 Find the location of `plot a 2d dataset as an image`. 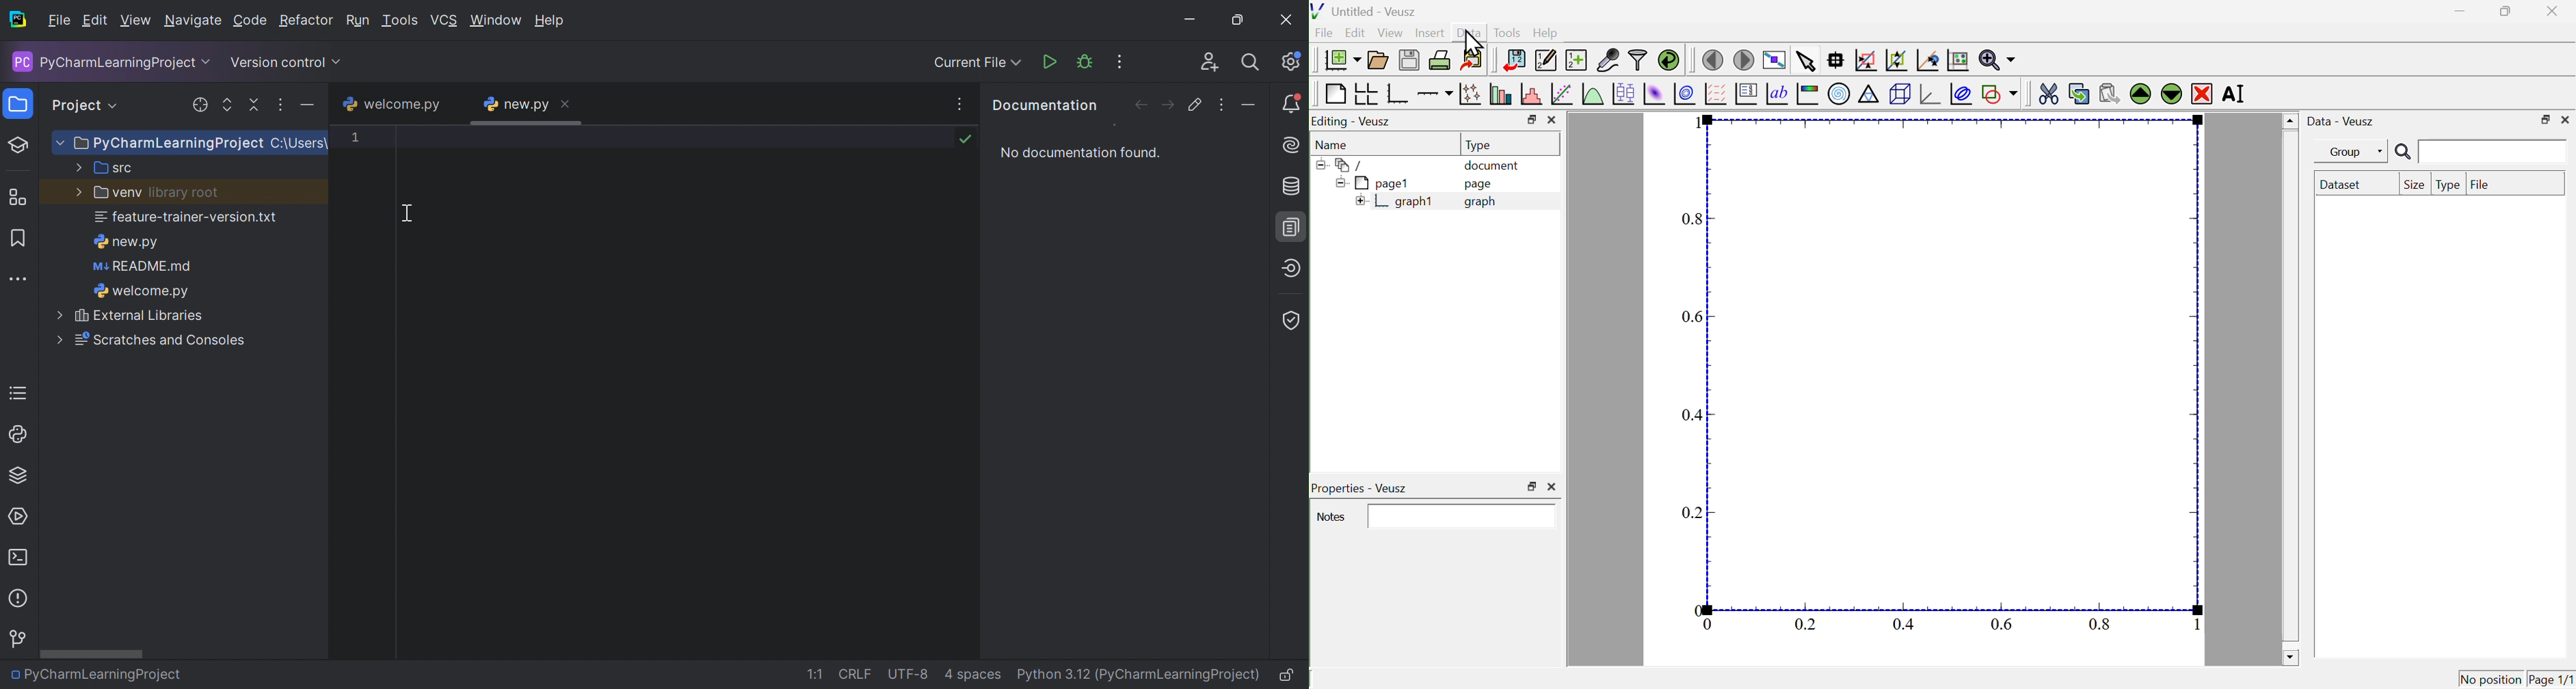

plot a 2d dataset as an image is located at coordinates (1655, 93).